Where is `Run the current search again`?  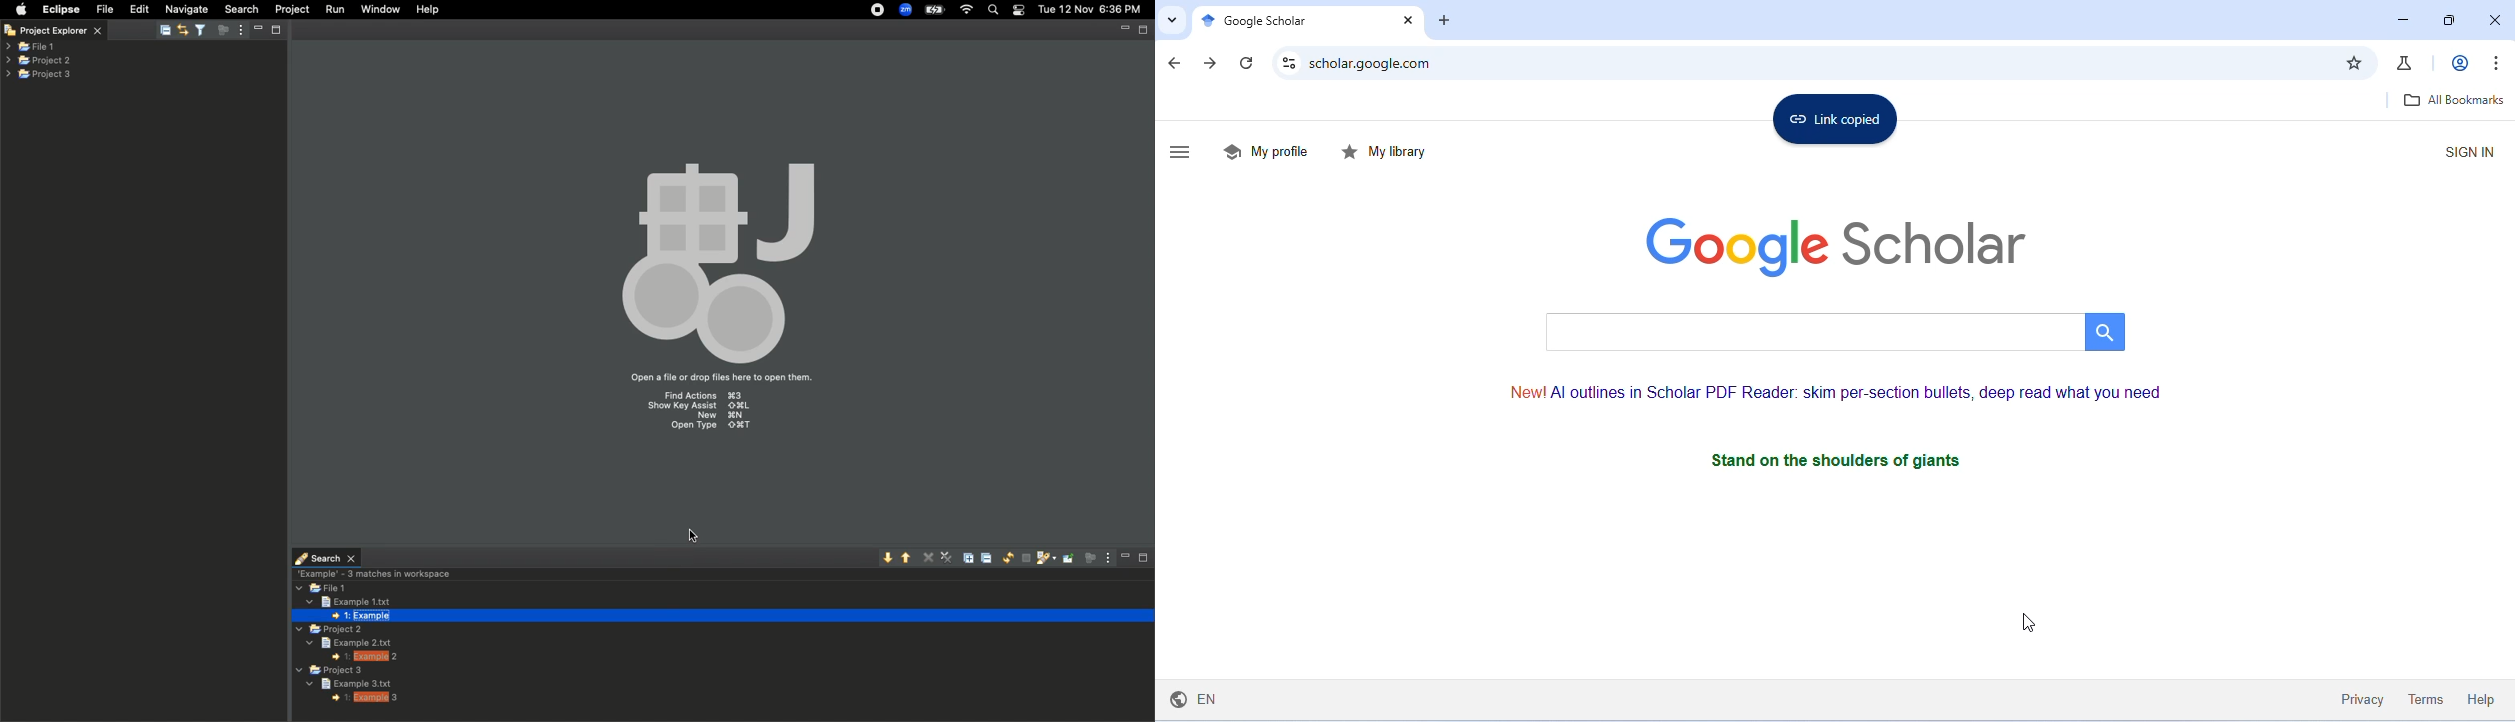
Run the current search again is located at coordinates (1004, 558).